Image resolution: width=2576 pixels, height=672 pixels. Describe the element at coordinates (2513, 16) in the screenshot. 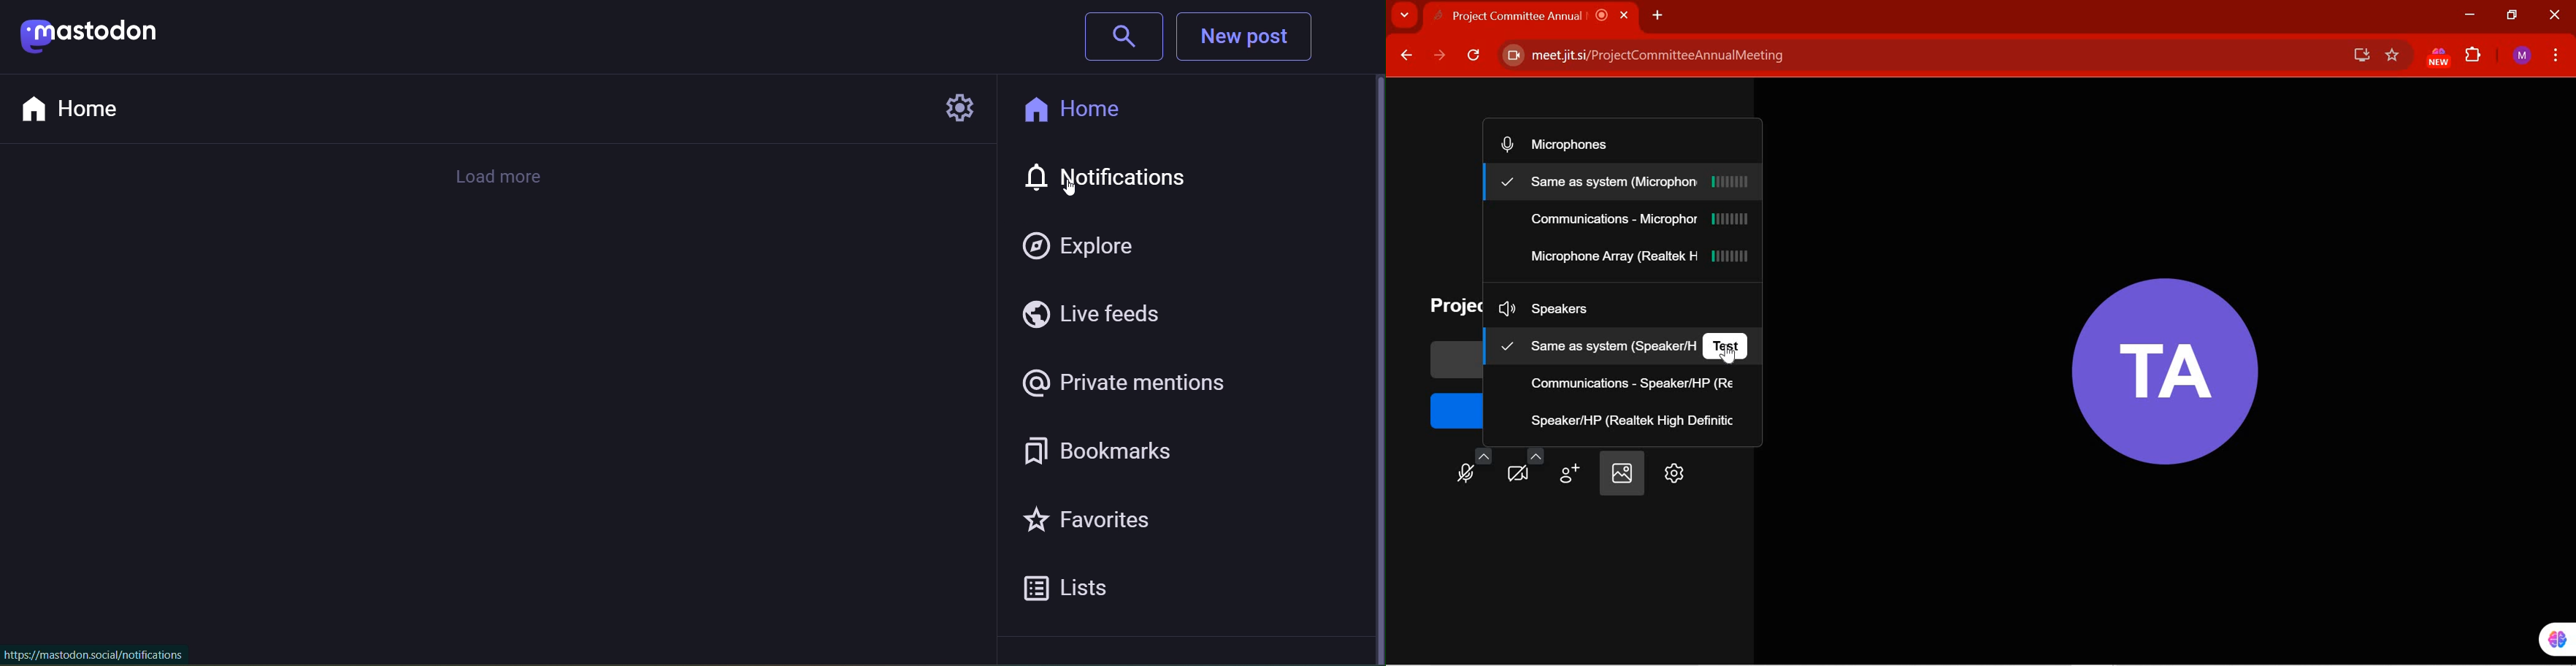

I see `RESTORE DOWN` at that location.